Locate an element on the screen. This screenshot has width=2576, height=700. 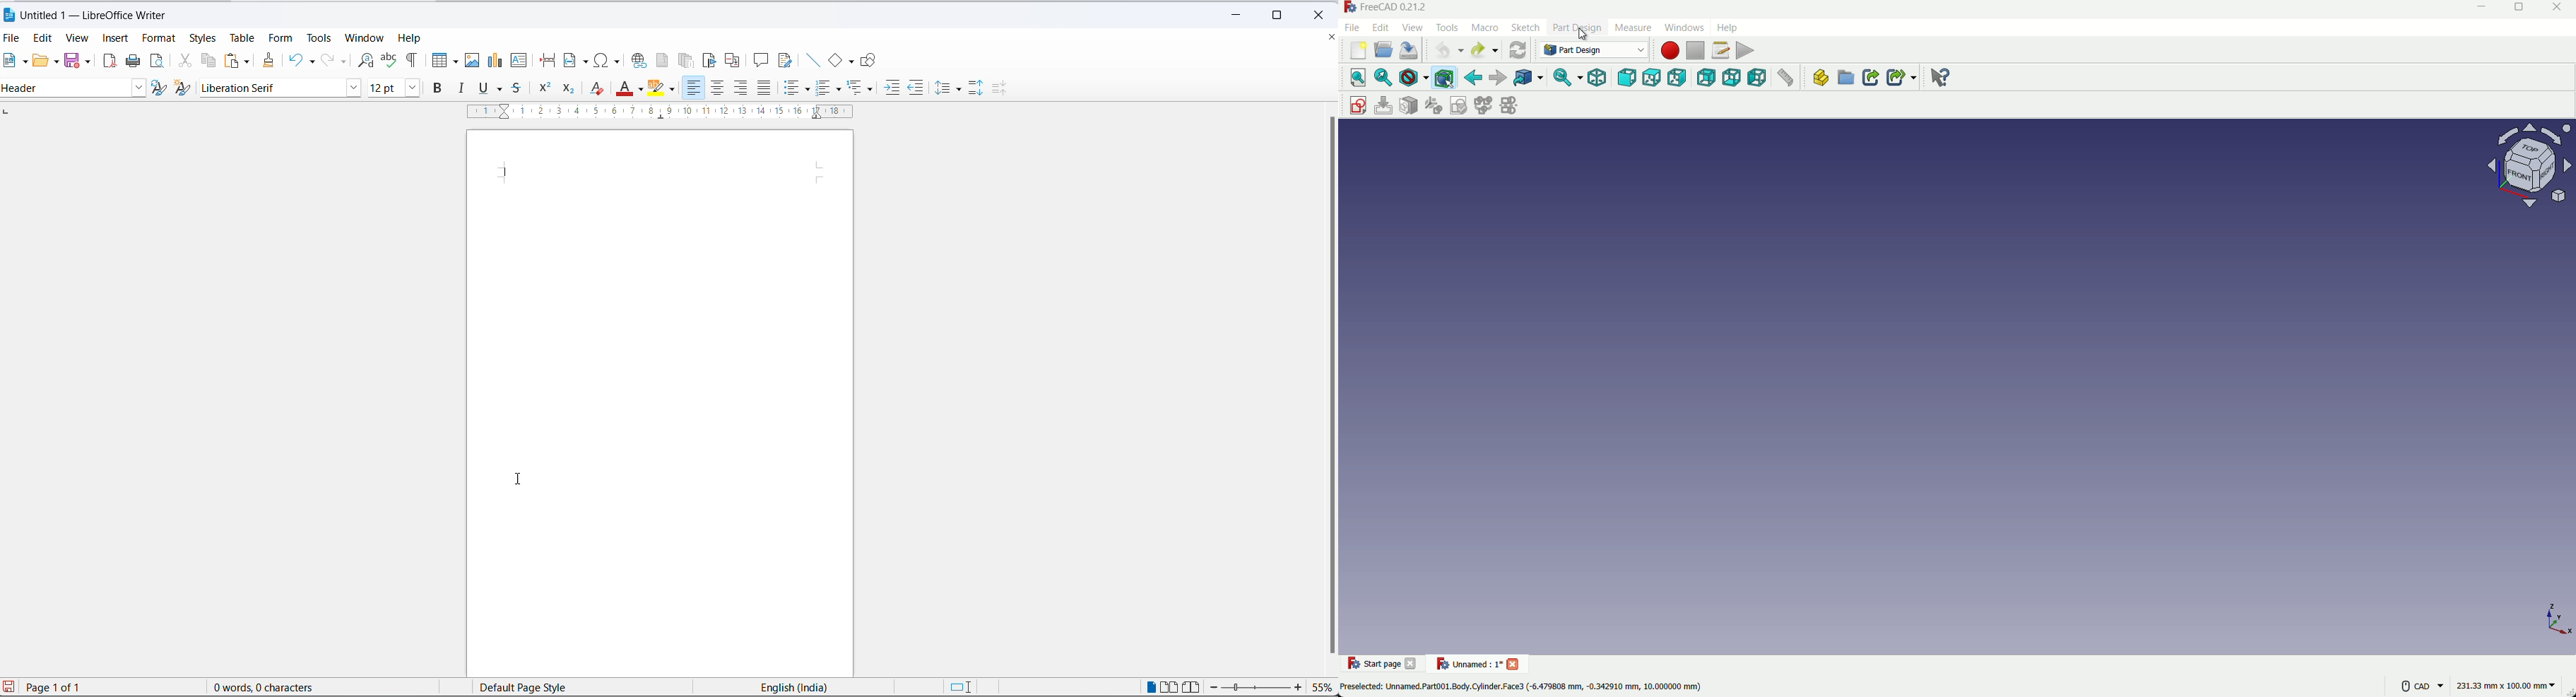
line spacing is located at coordinates (945, 90).